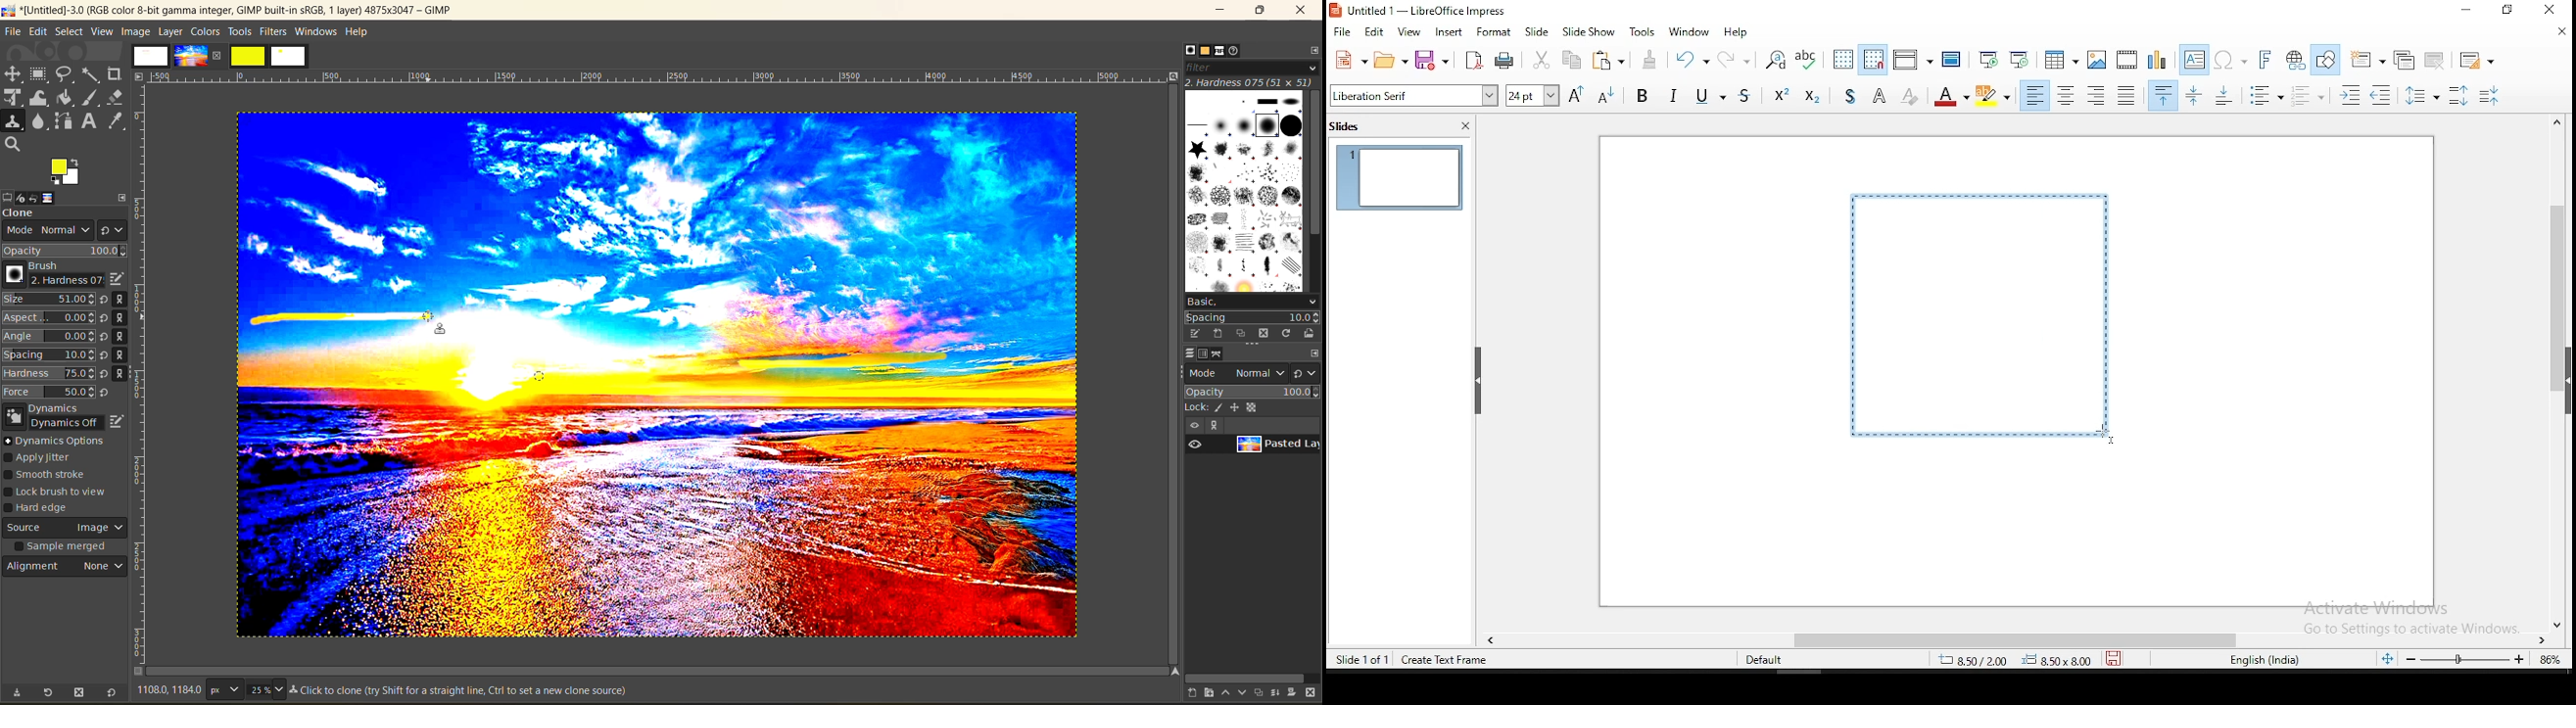 This screenshot has height=728, width=2576. Describe the element at coordinates (1275, 692) in the screenshot. I see `merge this layer` at that location.